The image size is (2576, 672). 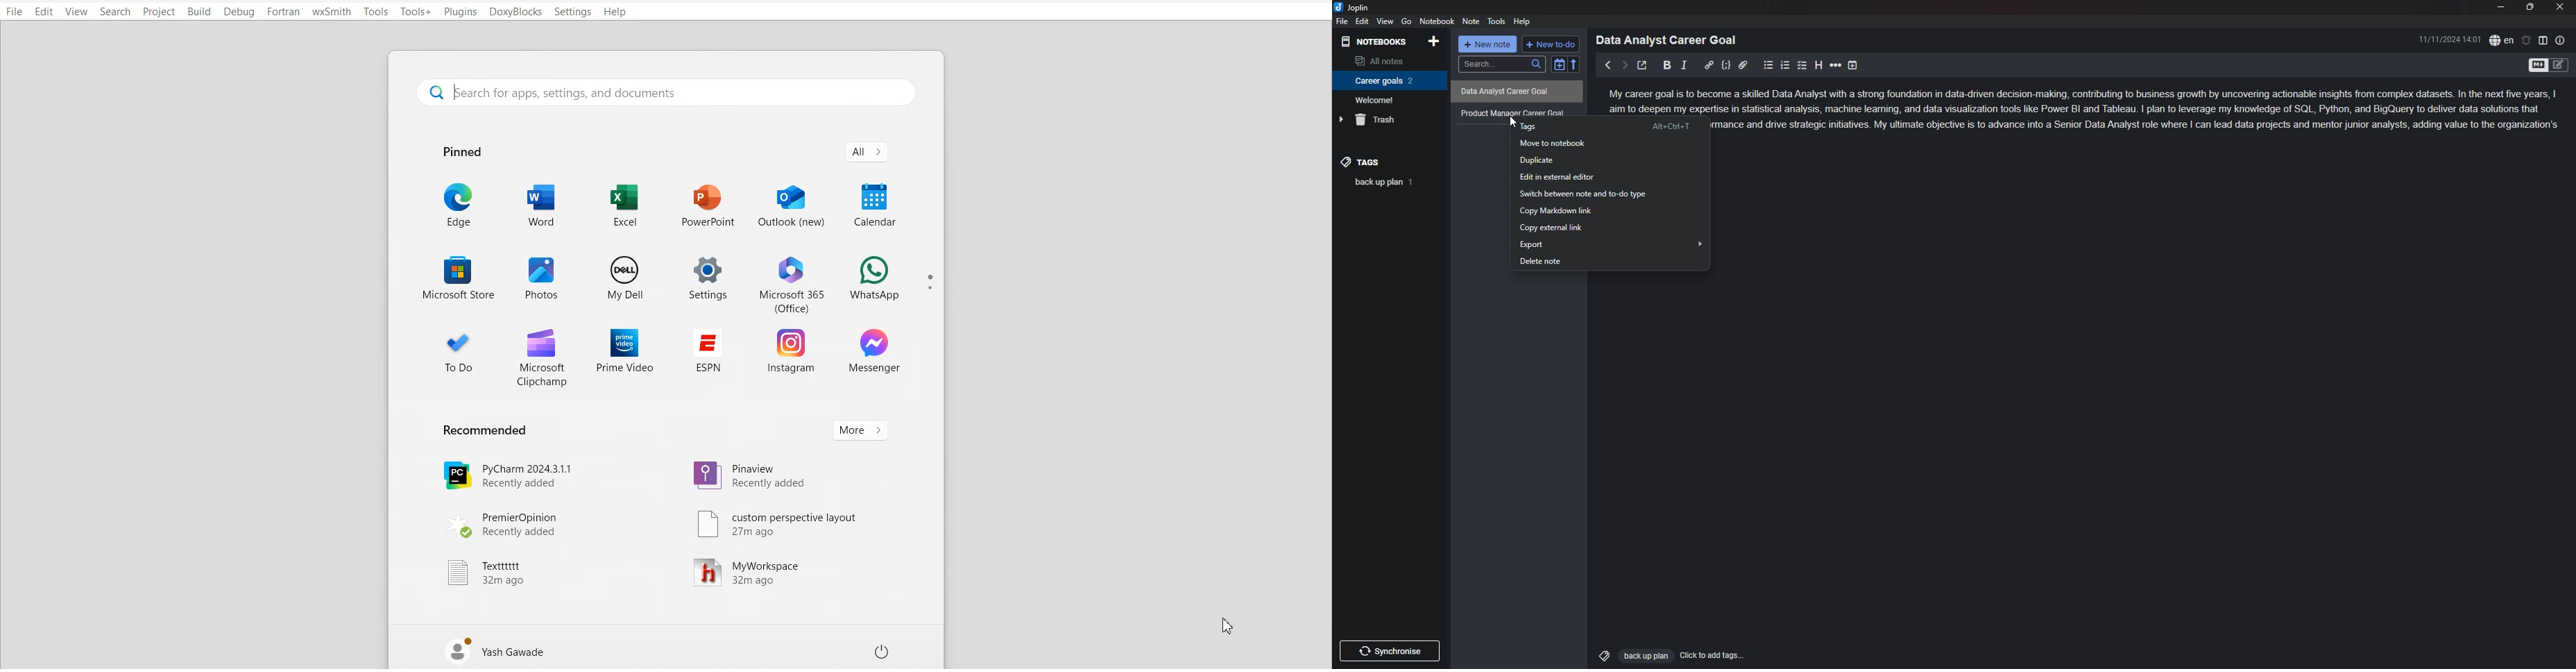 I want to click on Debug, so click(x=238, y=12).